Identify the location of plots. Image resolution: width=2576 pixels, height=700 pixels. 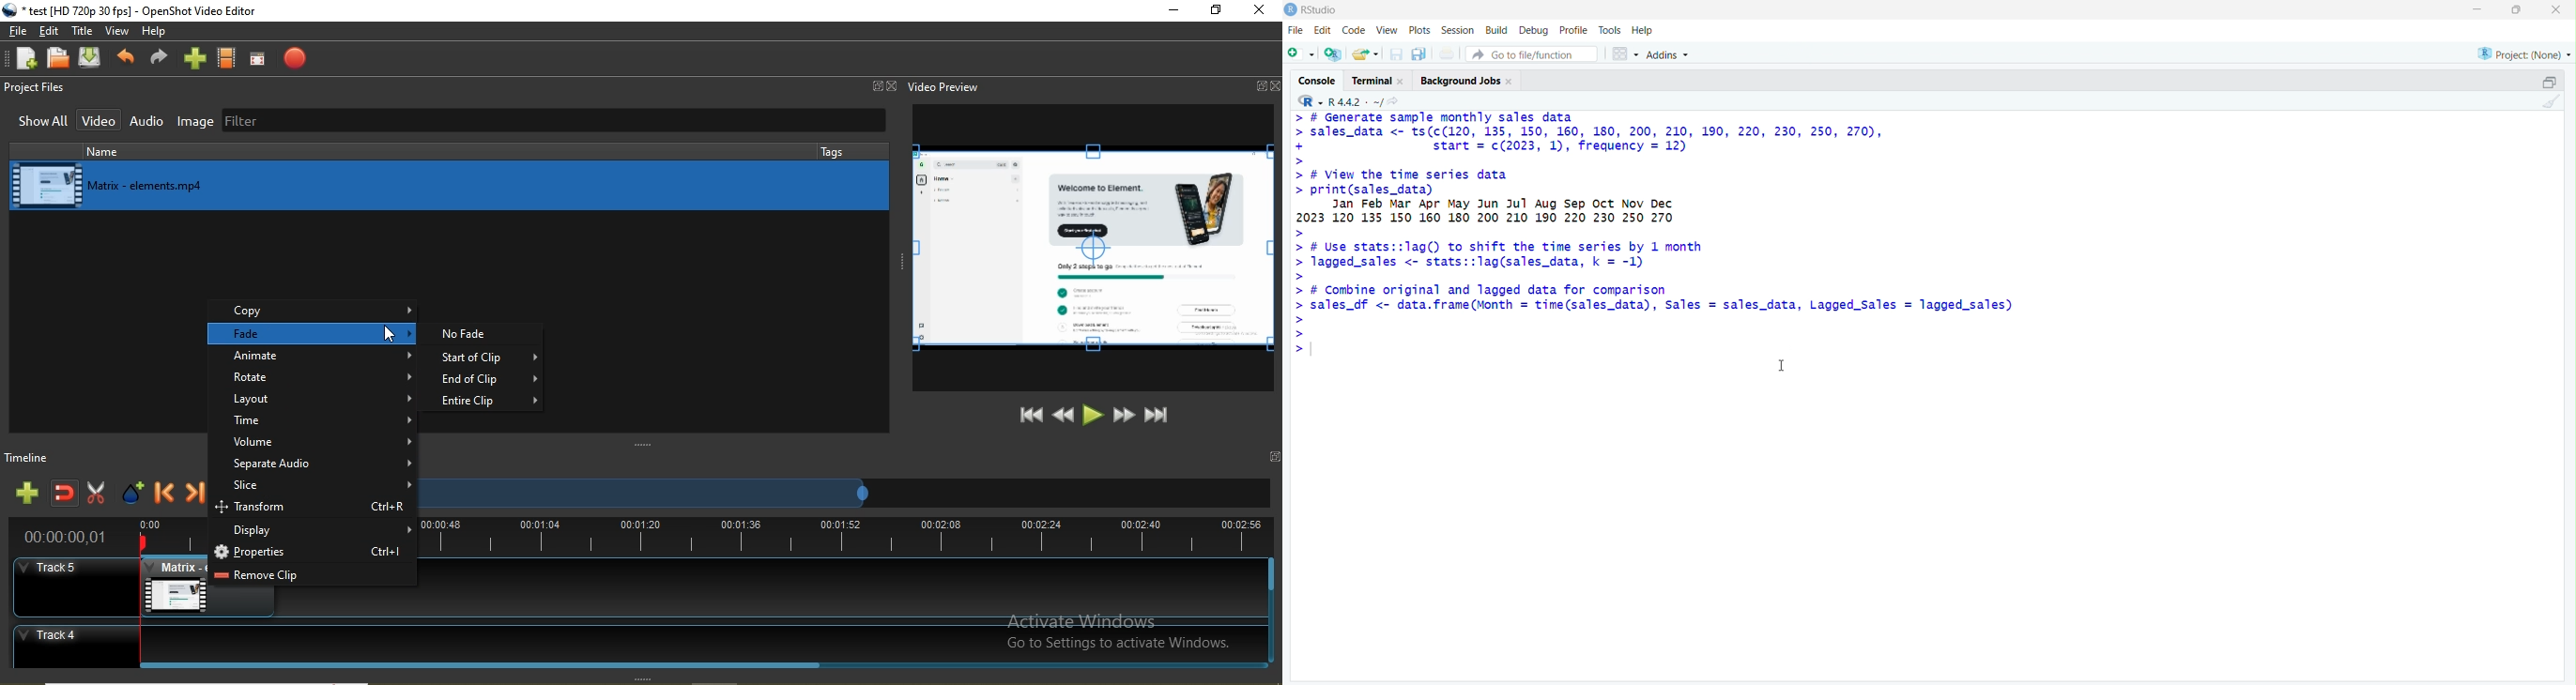
(1421, 30).